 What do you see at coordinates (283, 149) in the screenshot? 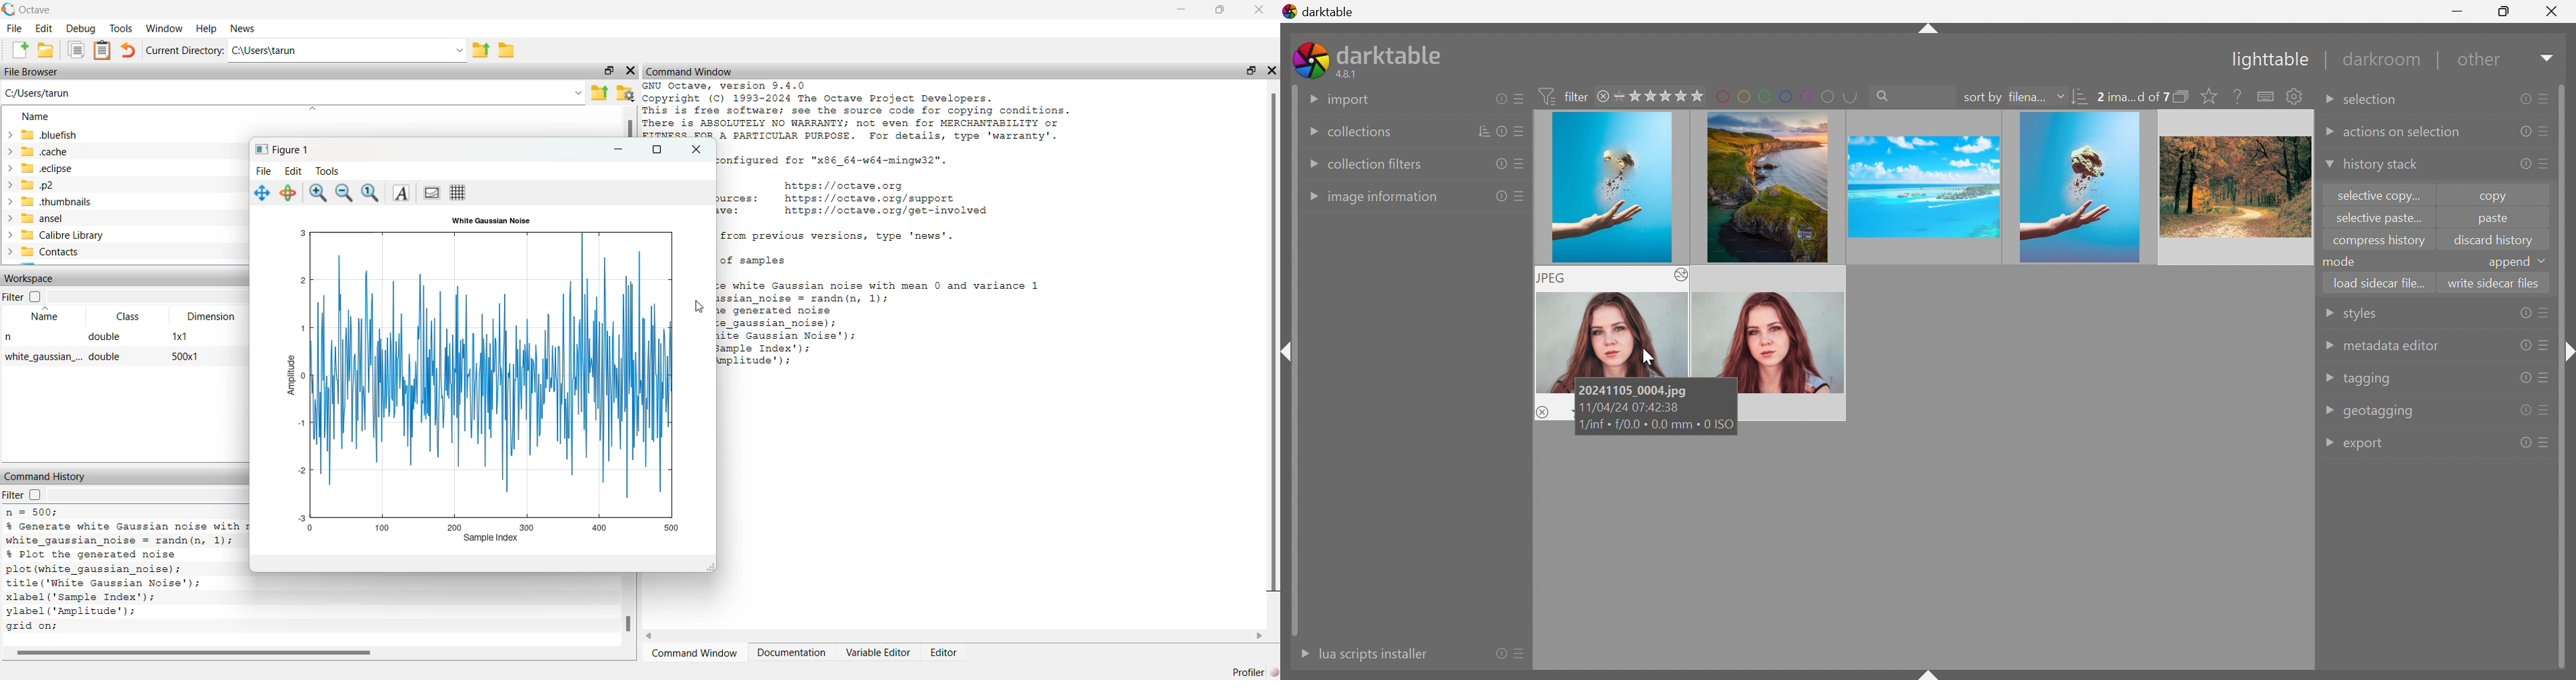
I see ` Figure 1` at bounding box center [283, 149].